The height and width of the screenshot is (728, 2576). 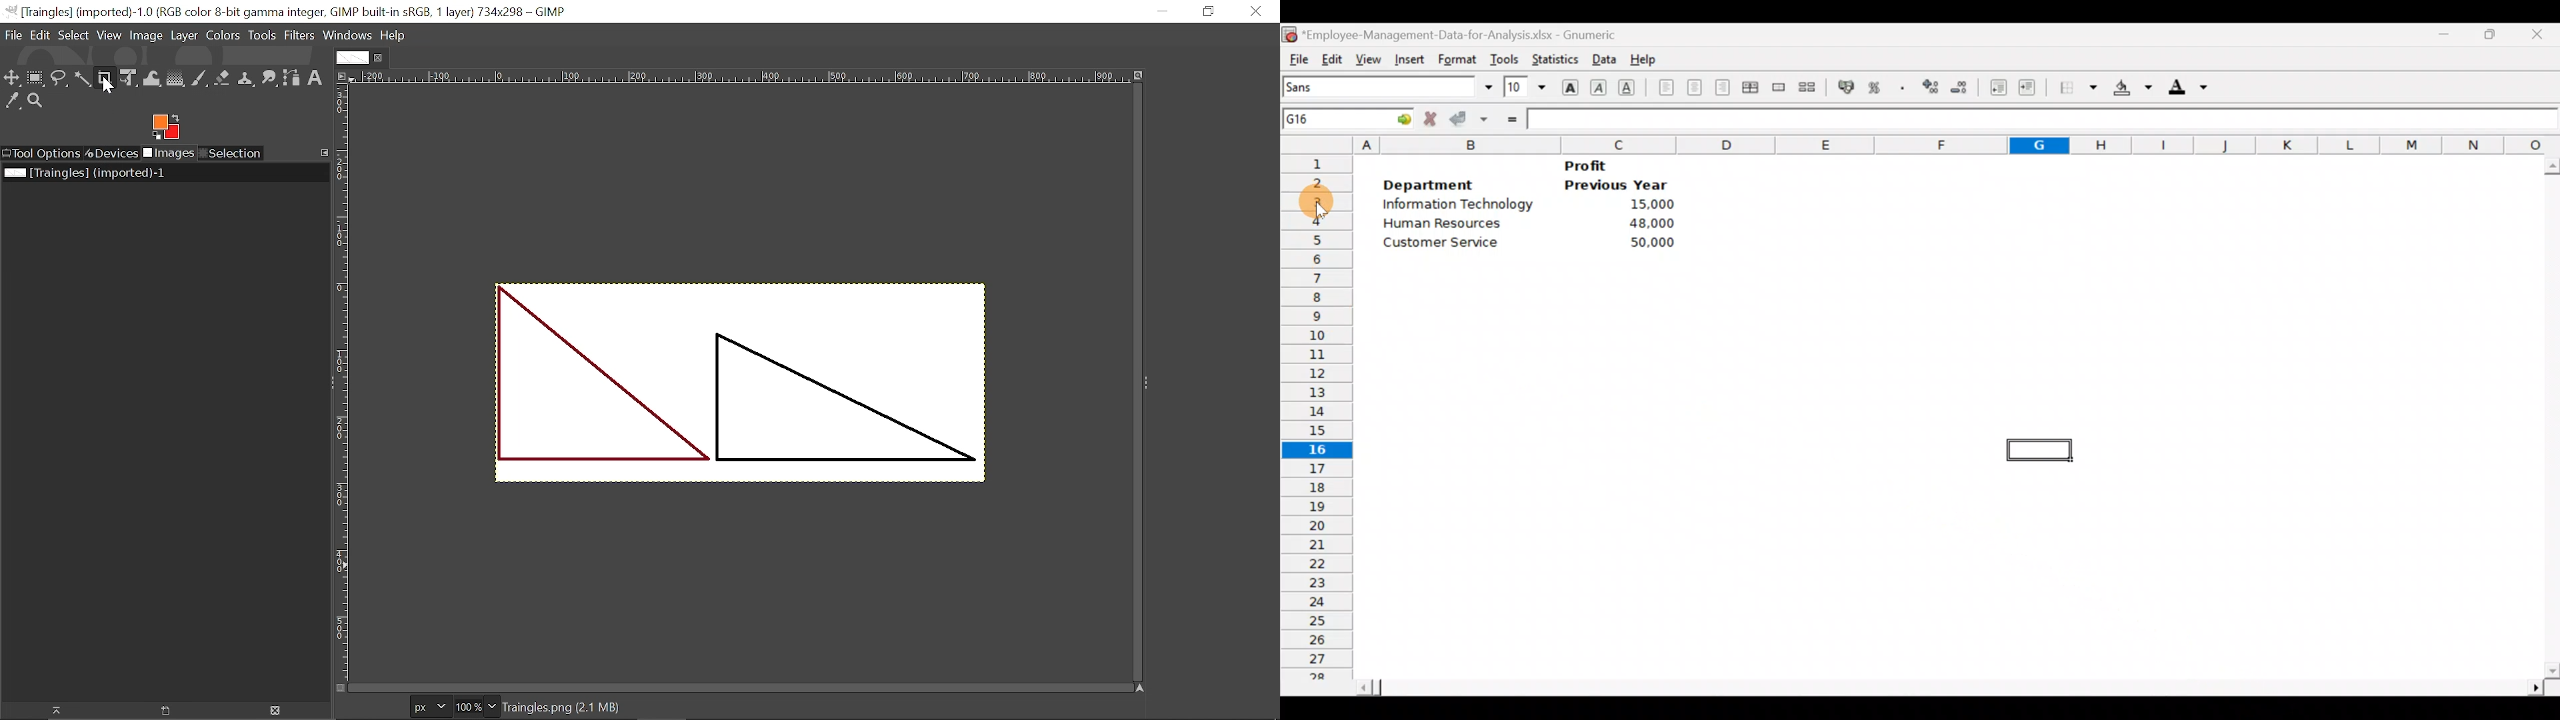 What do you see at coordinates (262, 36) in the screenshot?
I see `Tools` at bounding box center [262, 36].